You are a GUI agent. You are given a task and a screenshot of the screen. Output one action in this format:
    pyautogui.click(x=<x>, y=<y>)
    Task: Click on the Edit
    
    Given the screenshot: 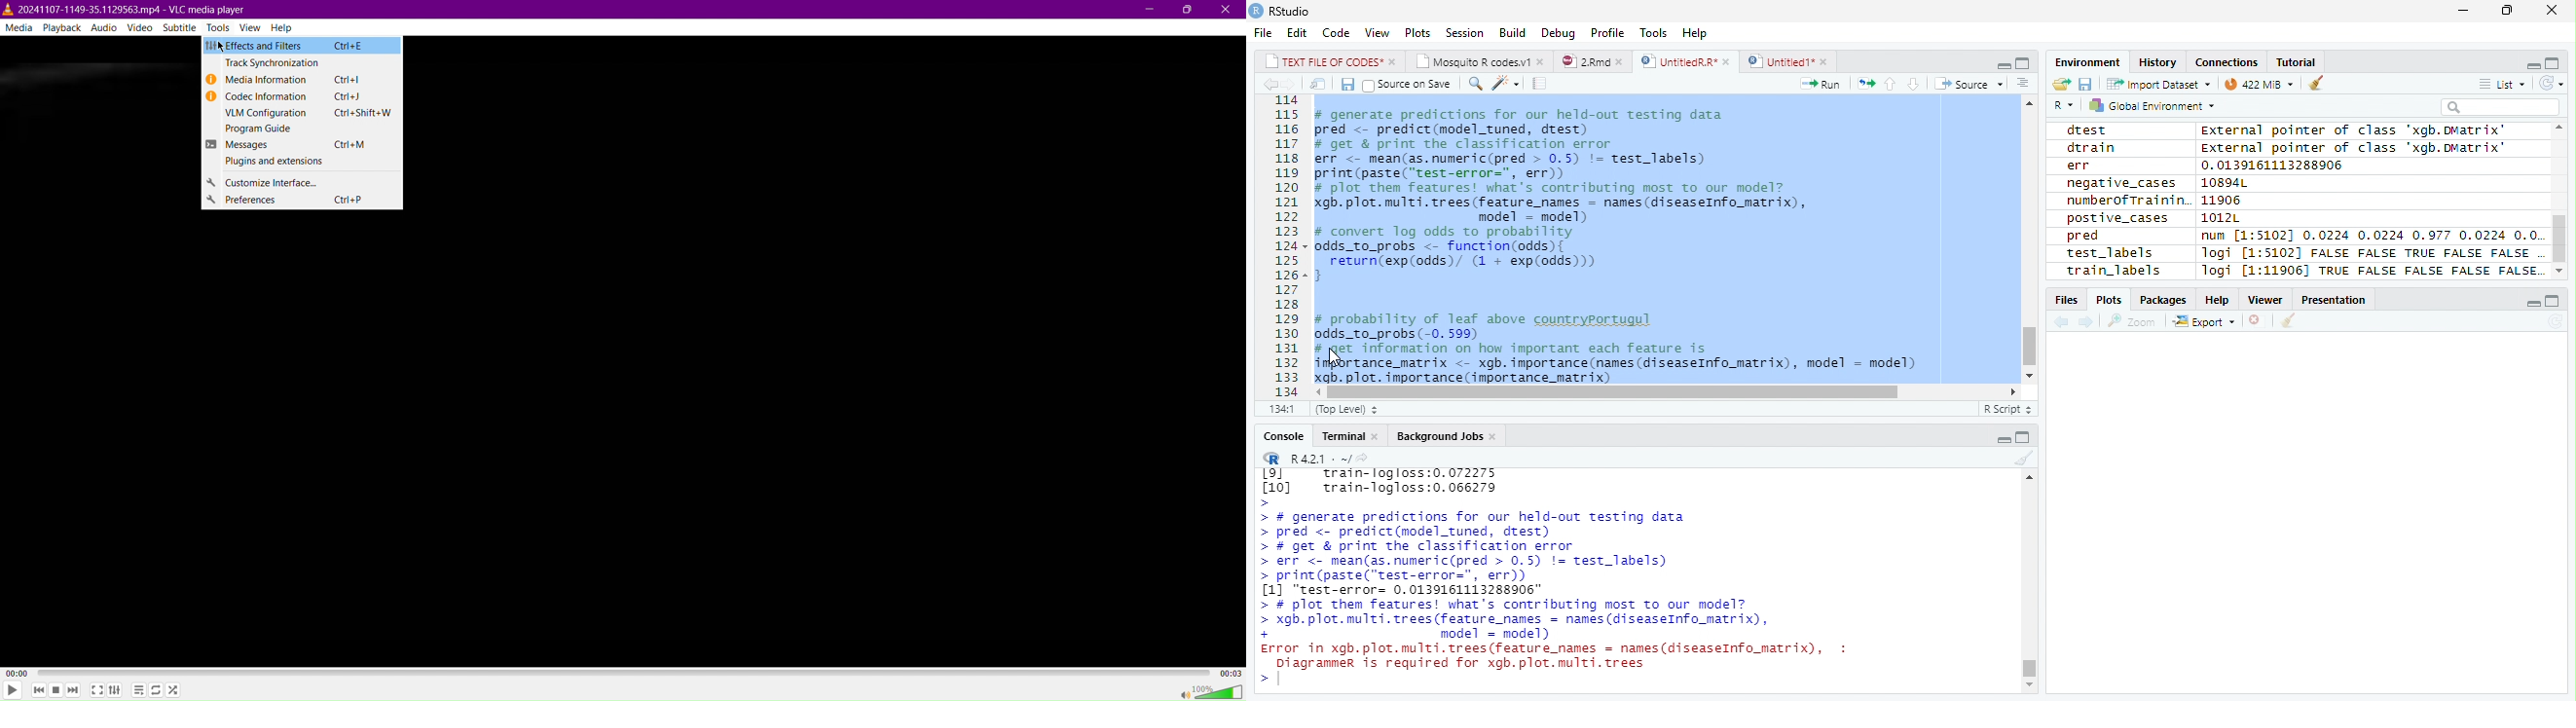 What is the action you would take?
    pyautogui.click(x=1295, y=32)
    